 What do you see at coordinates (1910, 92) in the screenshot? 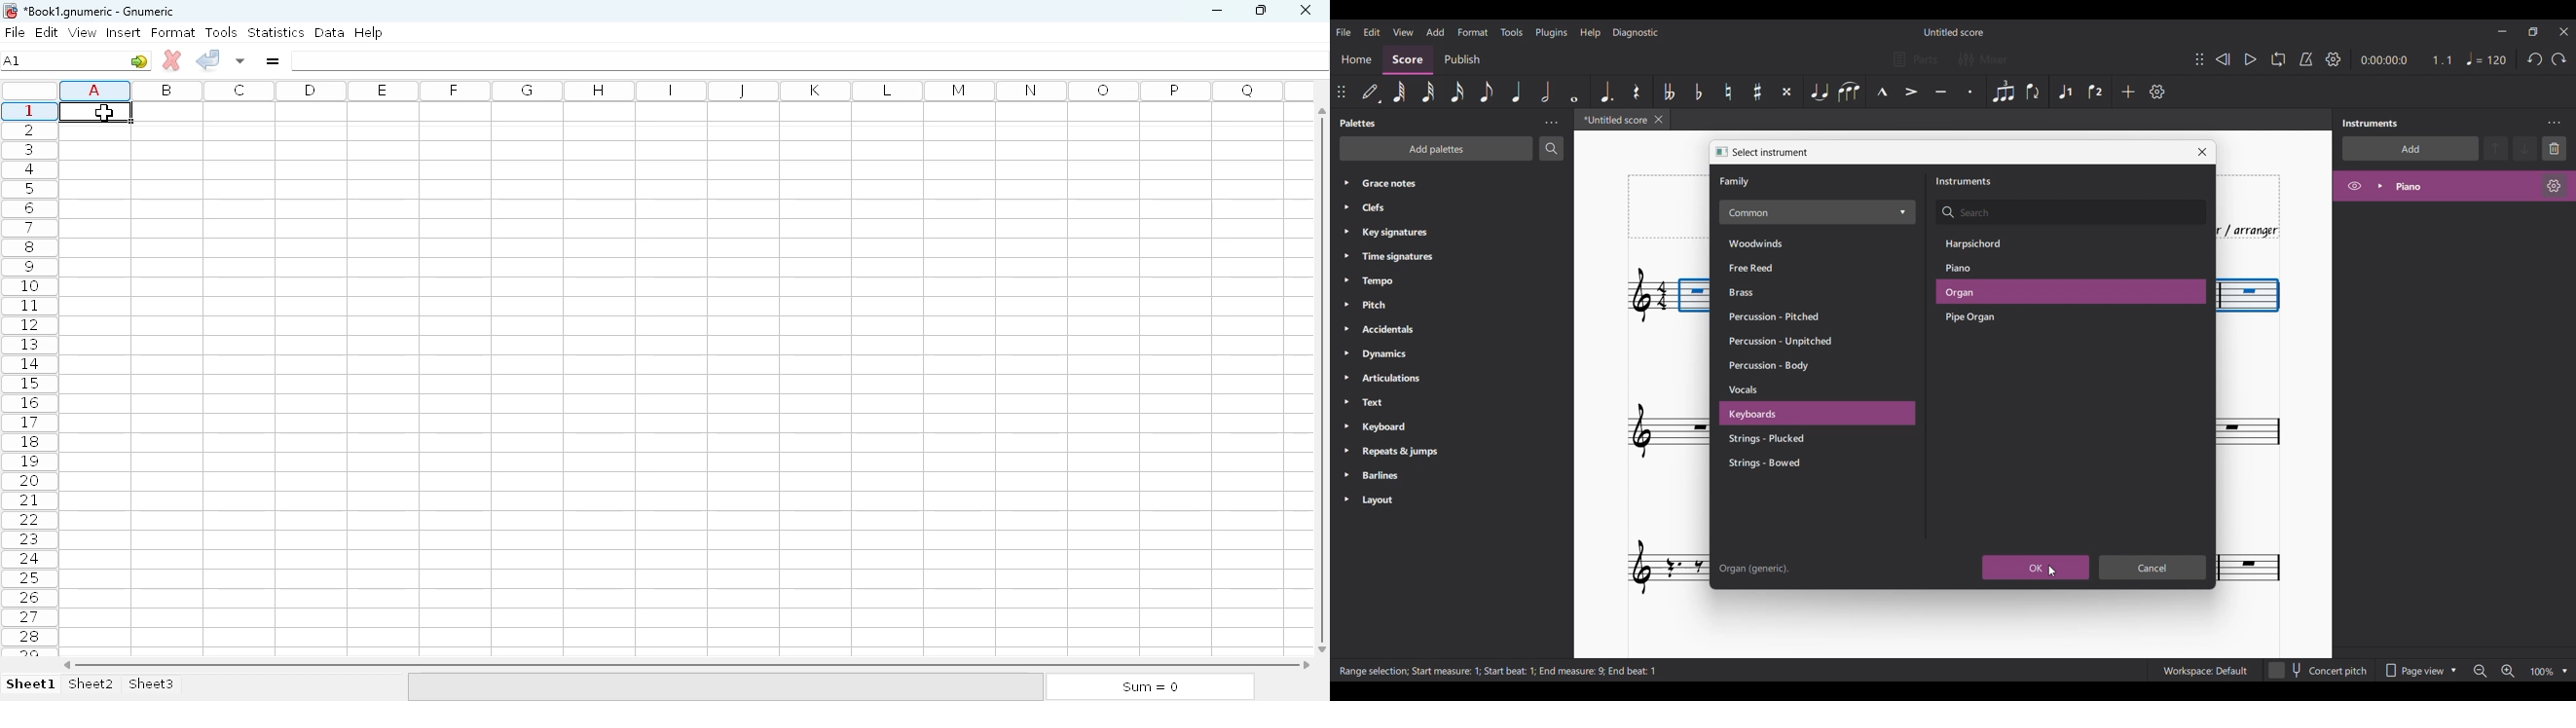
I see `Accent` at bounding box center [1910, 92].